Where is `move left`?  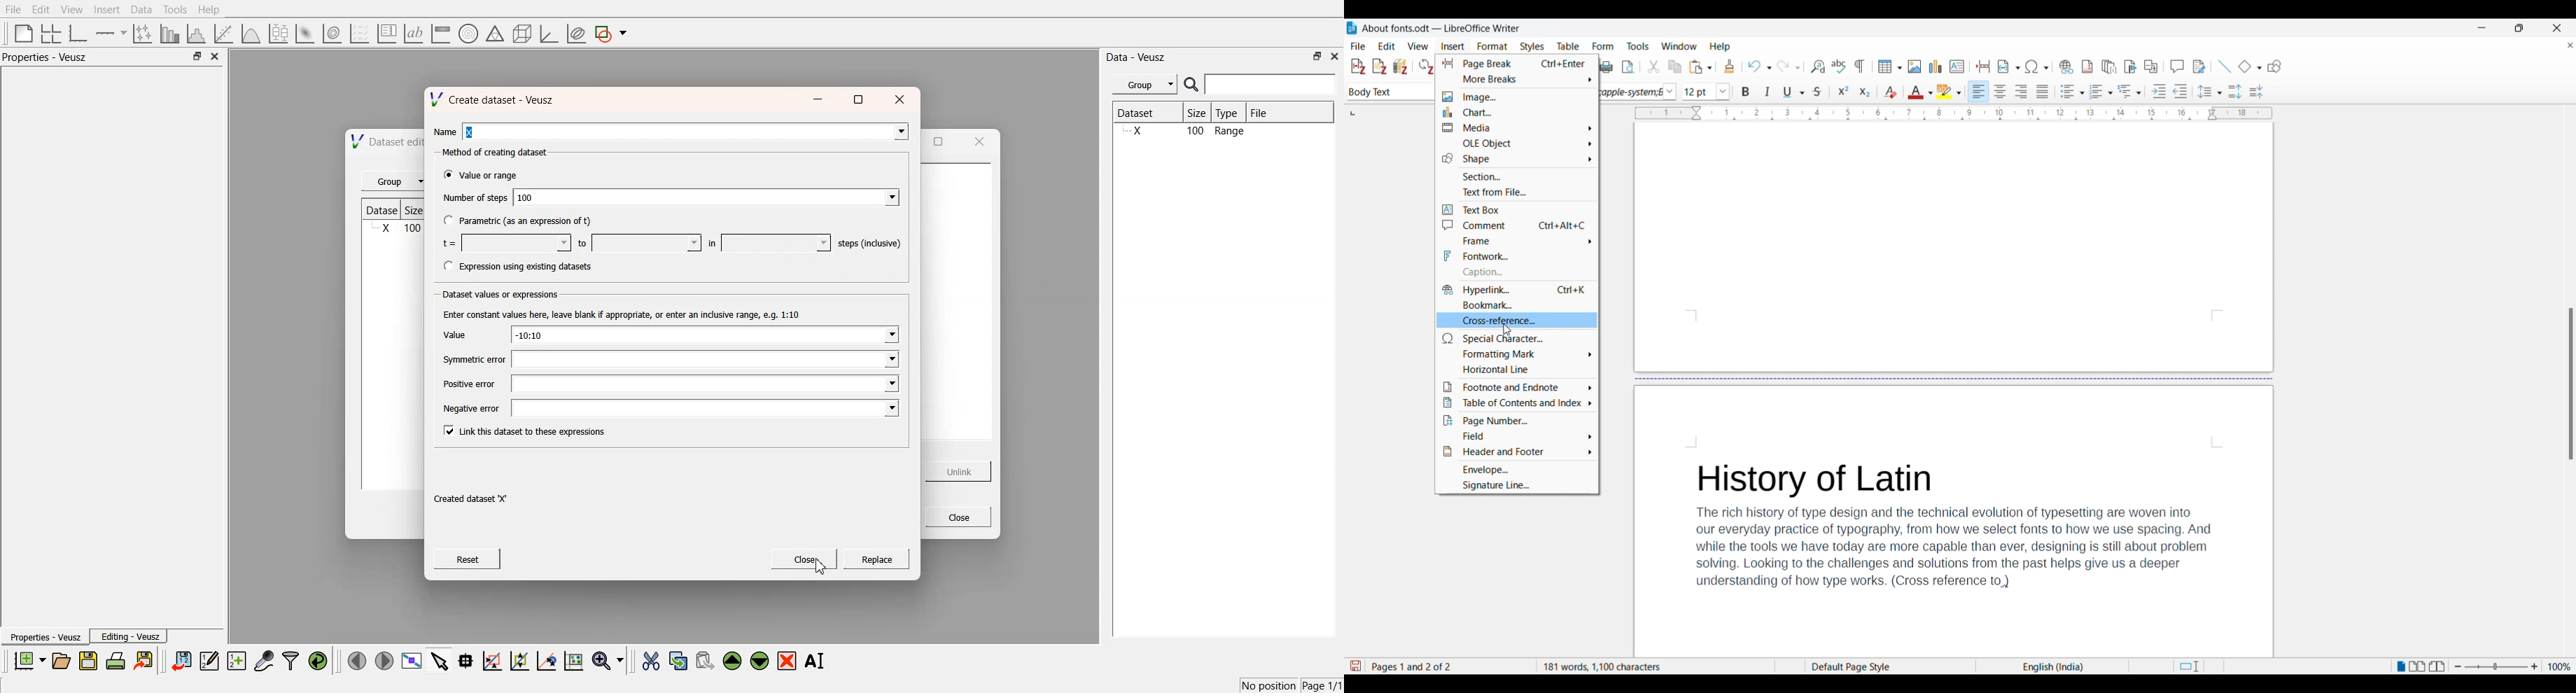 move left is located at coordinates (357, 660).